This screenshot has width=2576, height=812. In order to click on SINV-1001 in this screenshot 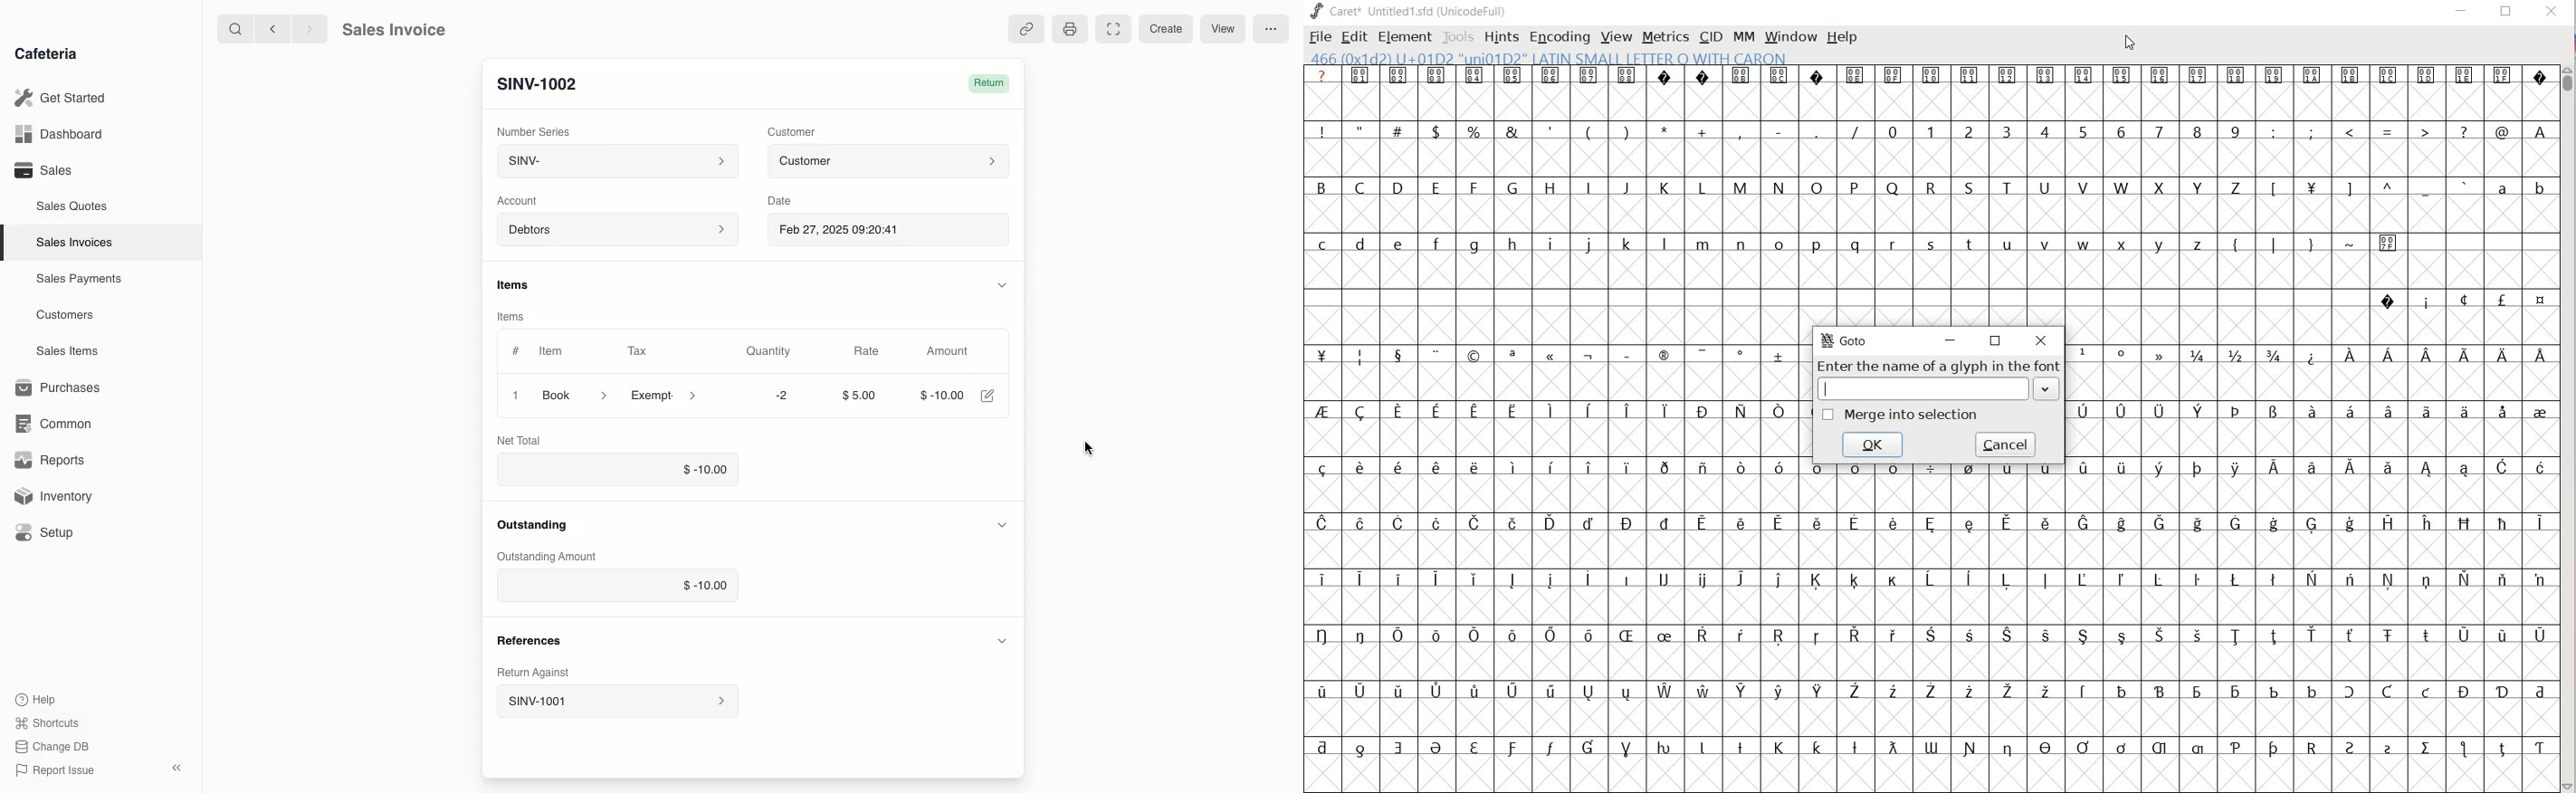, I will do `click(616, 702)`.